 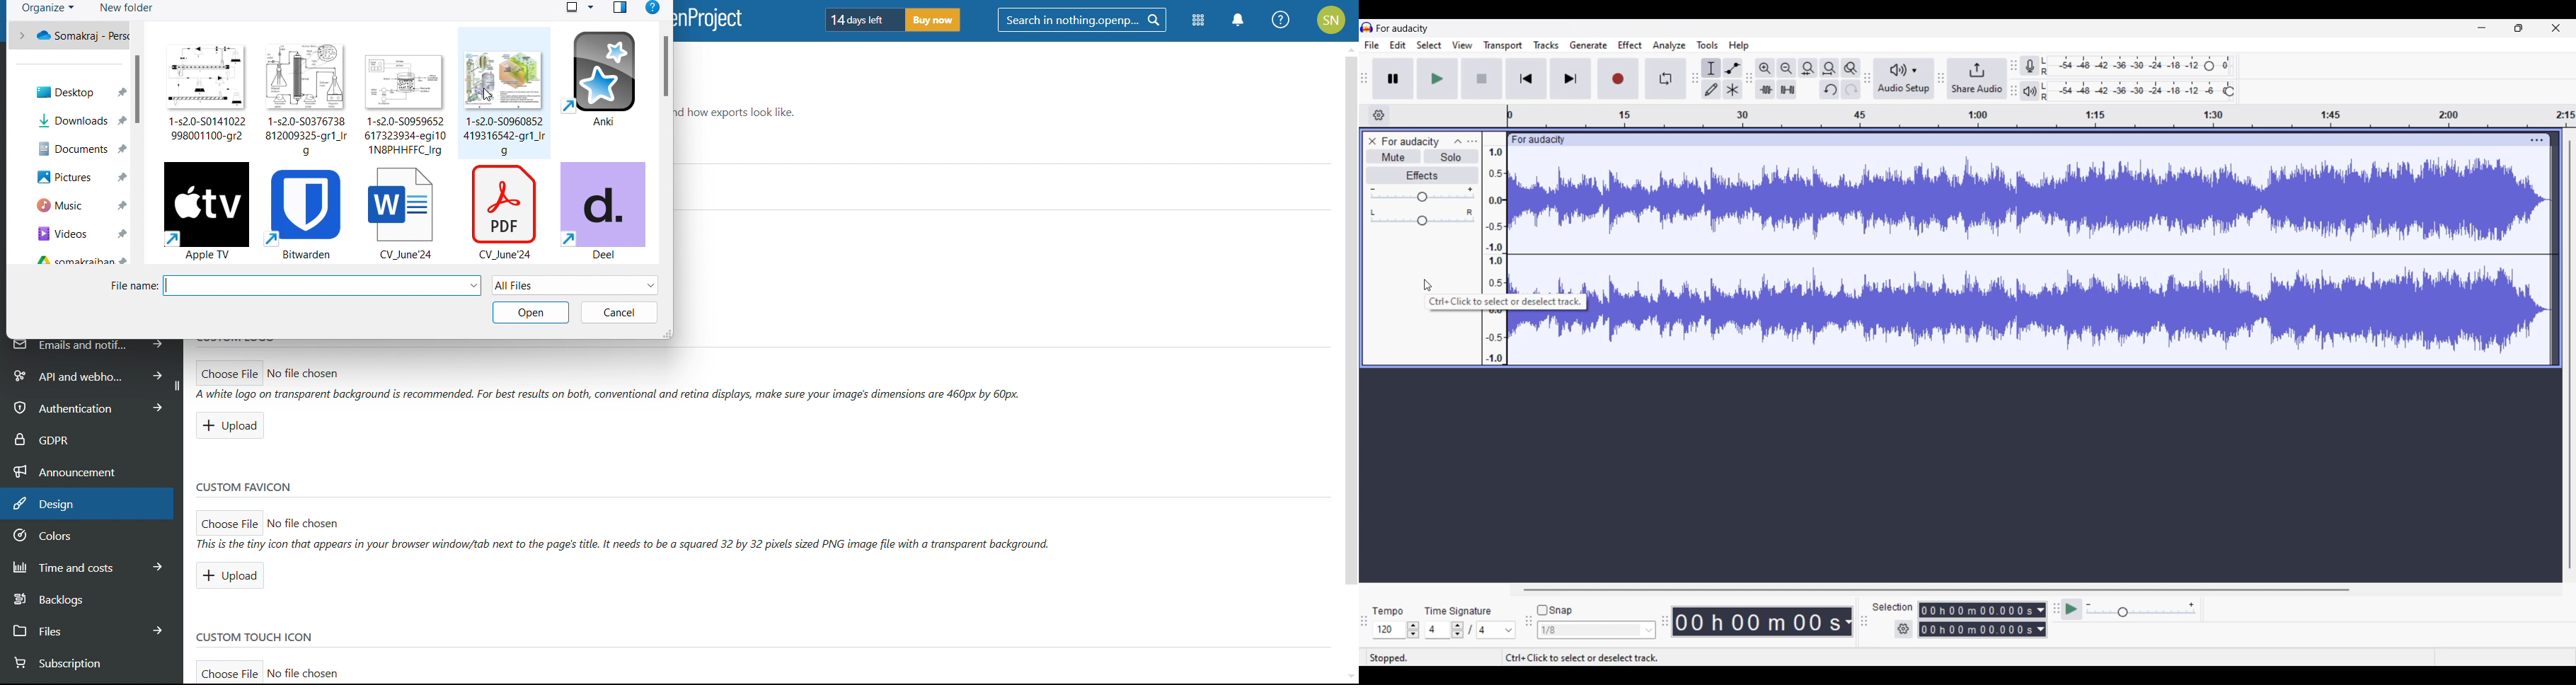 What do you see at coordinates (619, 8) in the screenshot?
I see `preview pane` at bounding box center [619, 8].